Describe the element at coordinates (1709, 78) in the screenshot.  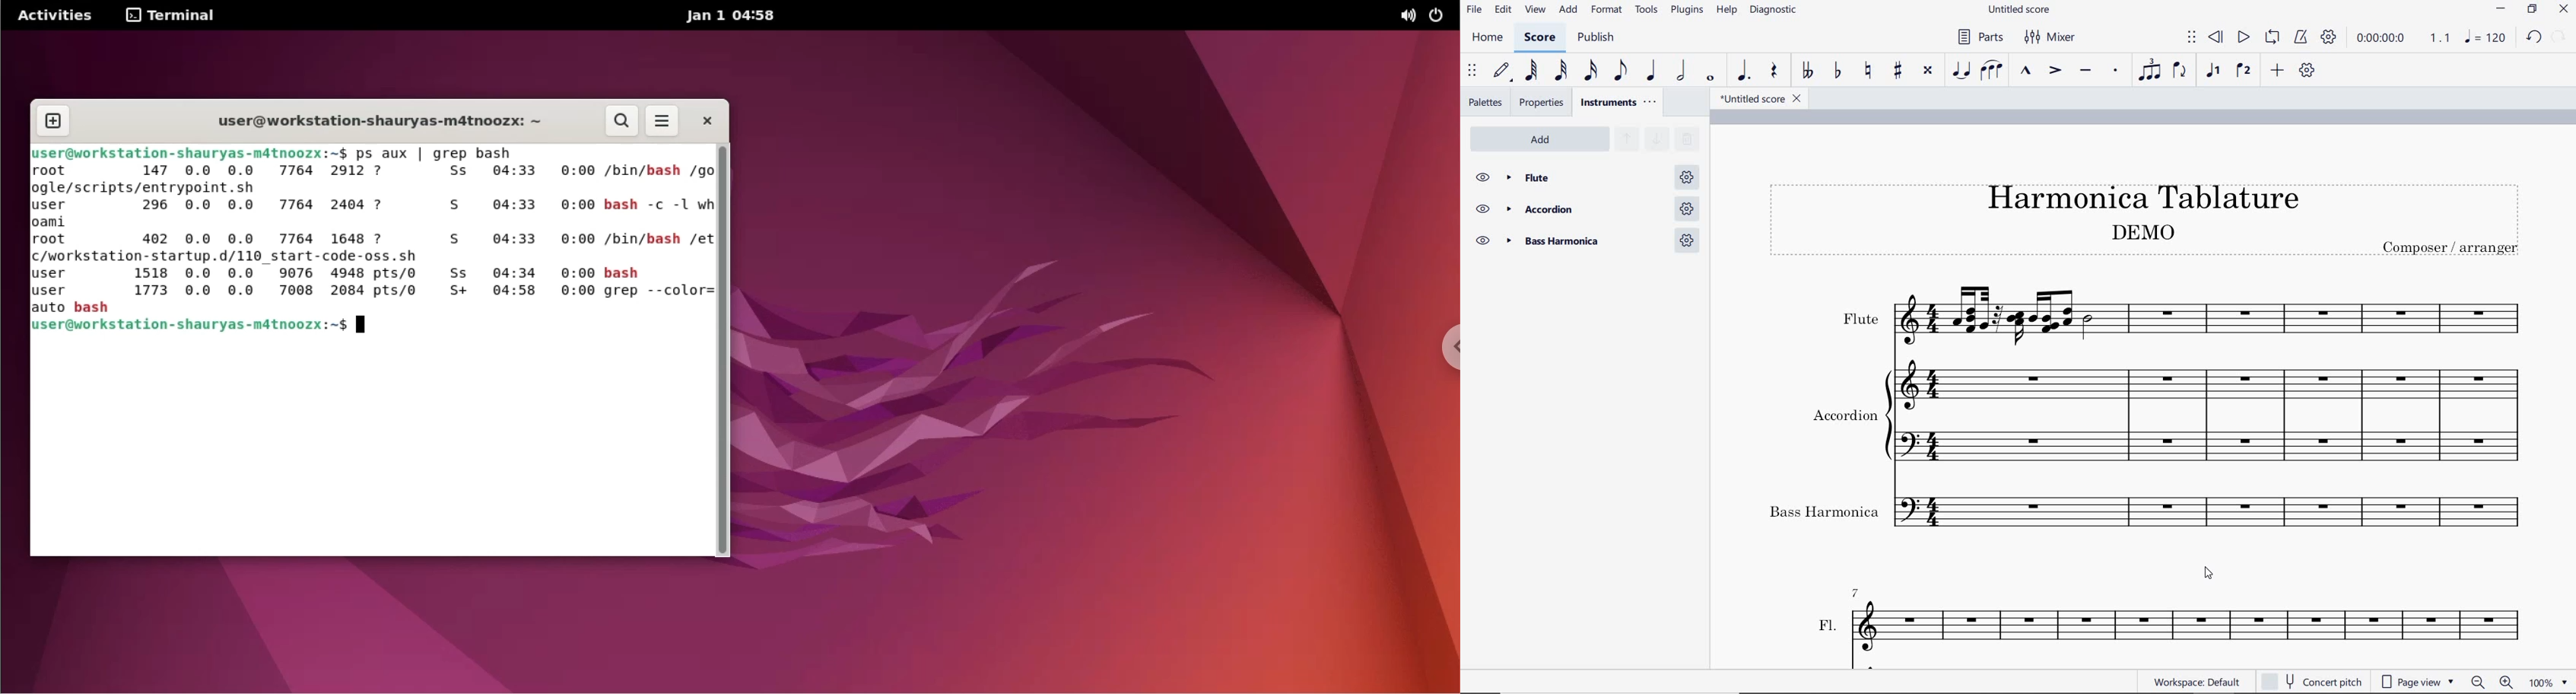
I see `whole note` at that location.